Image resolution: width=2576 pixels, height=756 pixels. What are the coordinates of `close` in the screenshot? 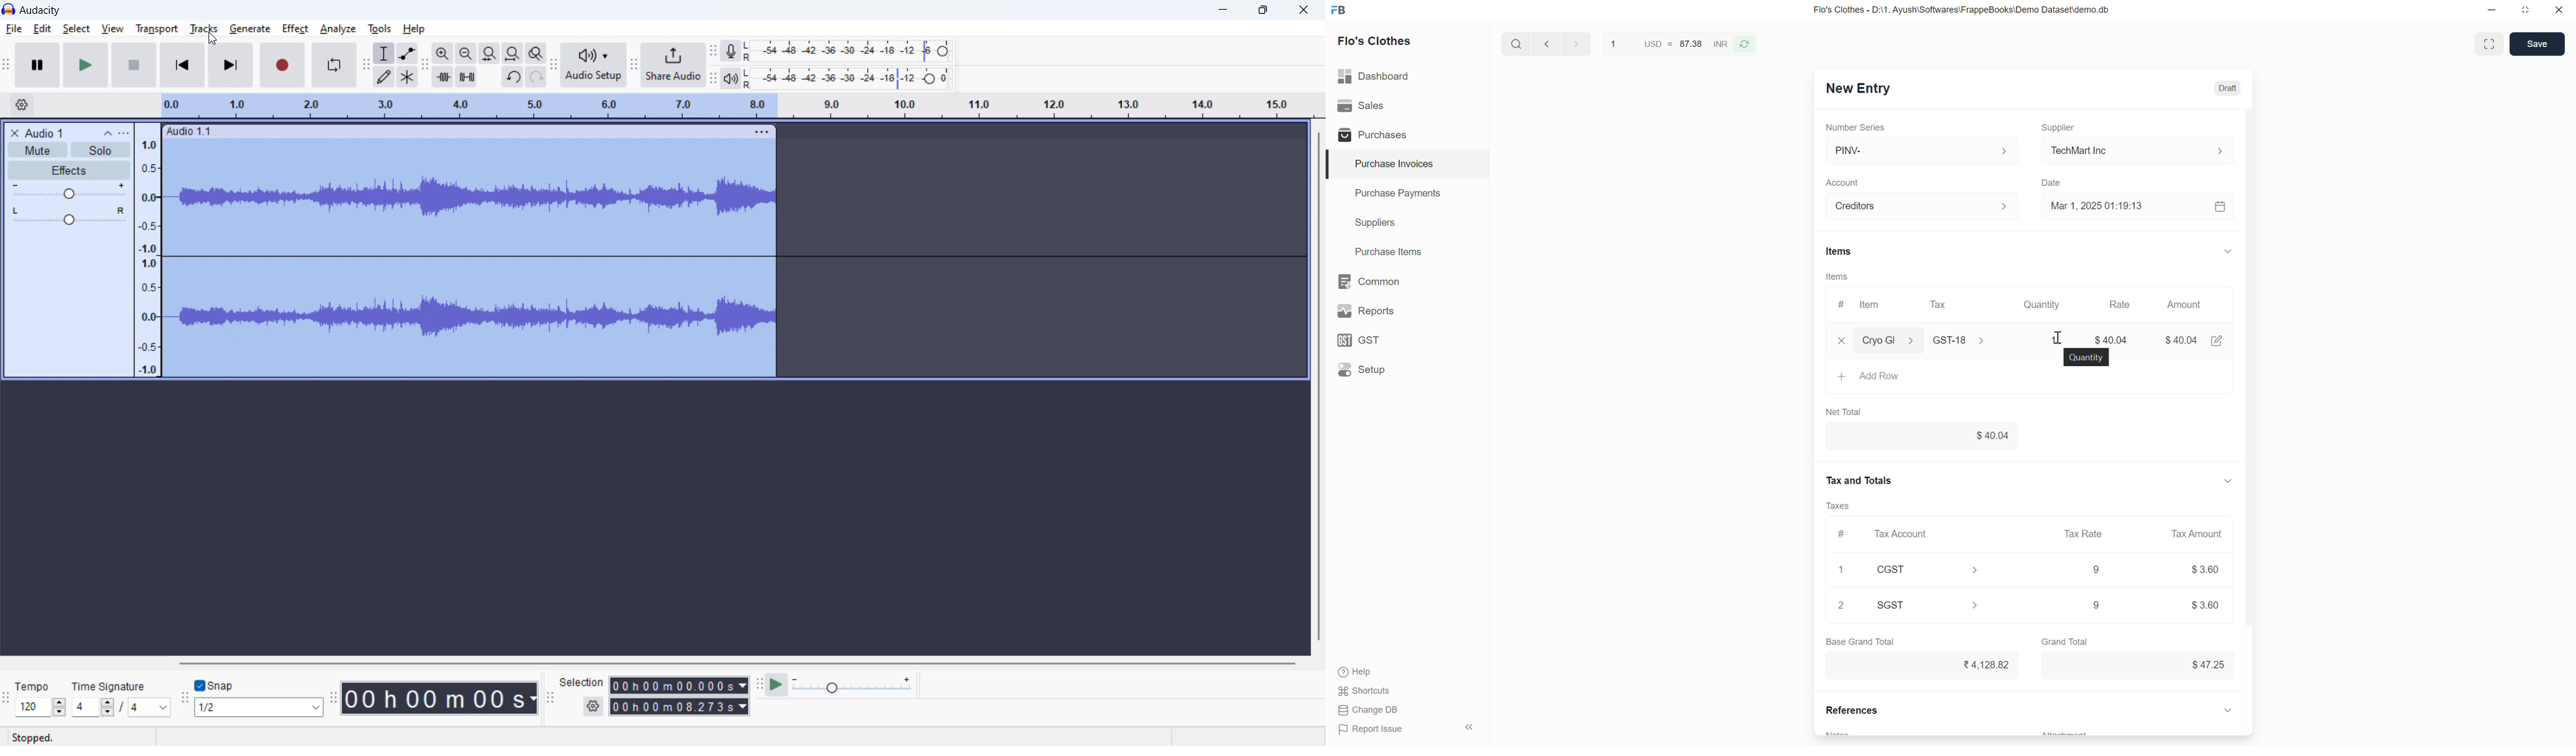 It's located at (1305, 10).